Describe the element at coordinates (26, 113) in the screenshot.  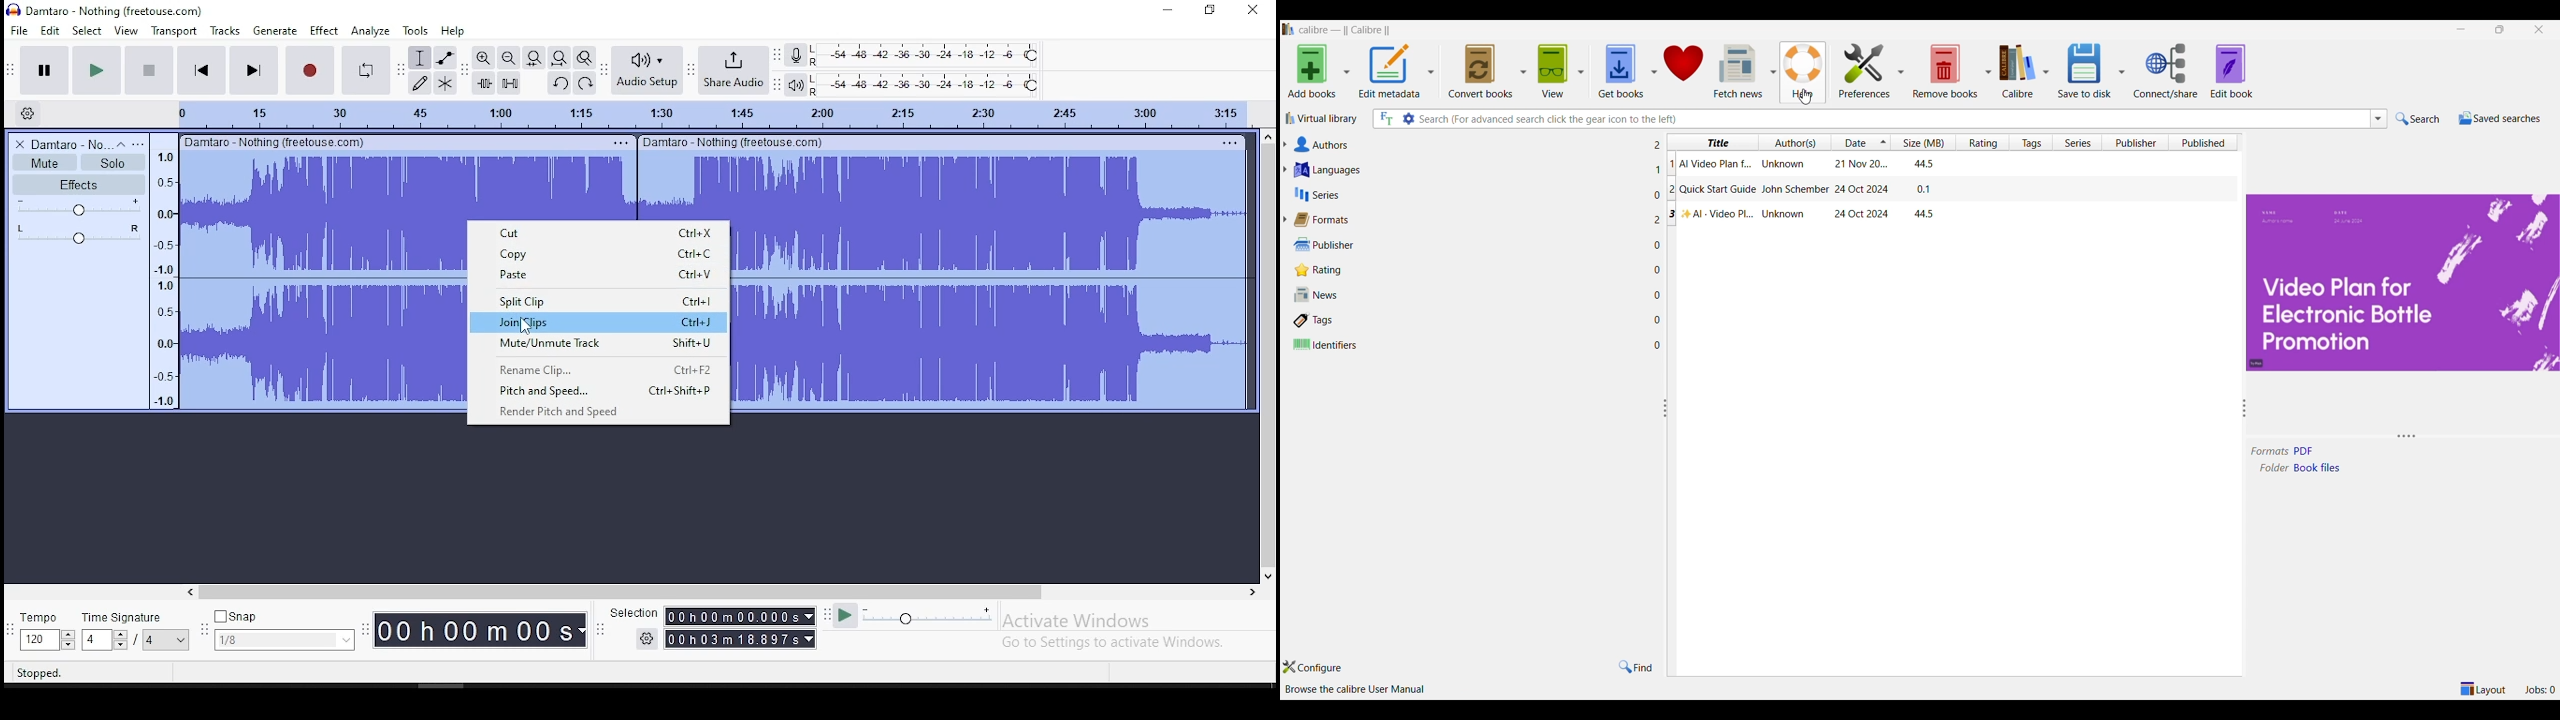
I see `timeline settings` at that location.